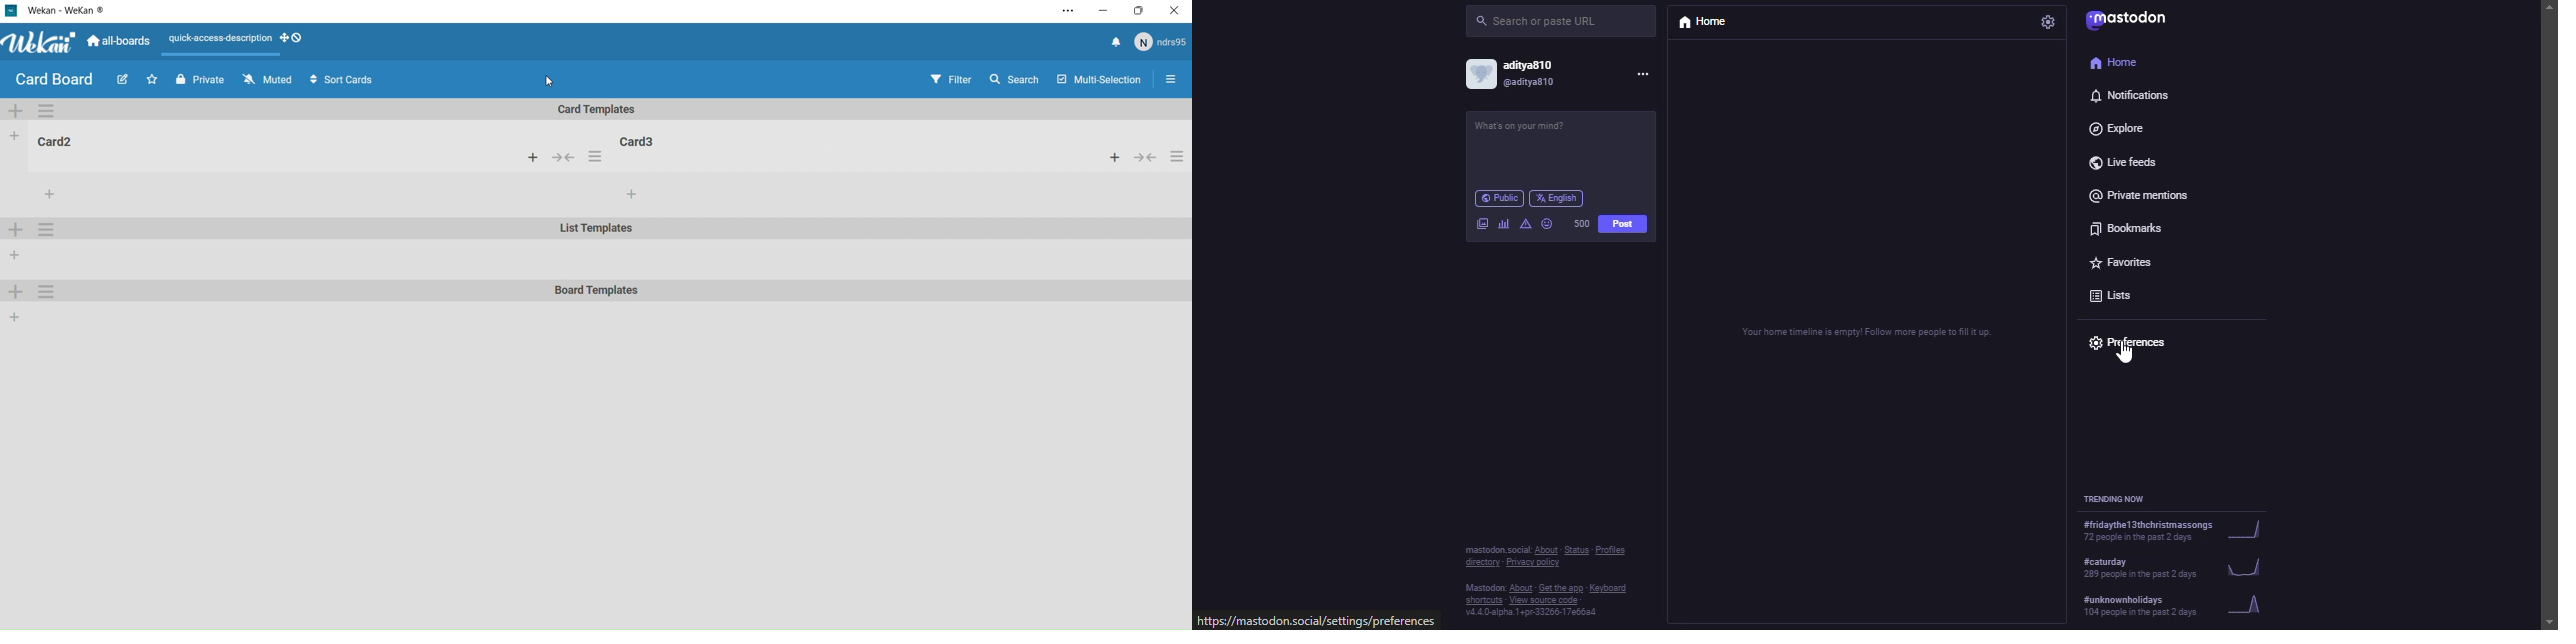  Describe the element at coordinates (1516, 75) in the screenshot. I see `account` at that location.